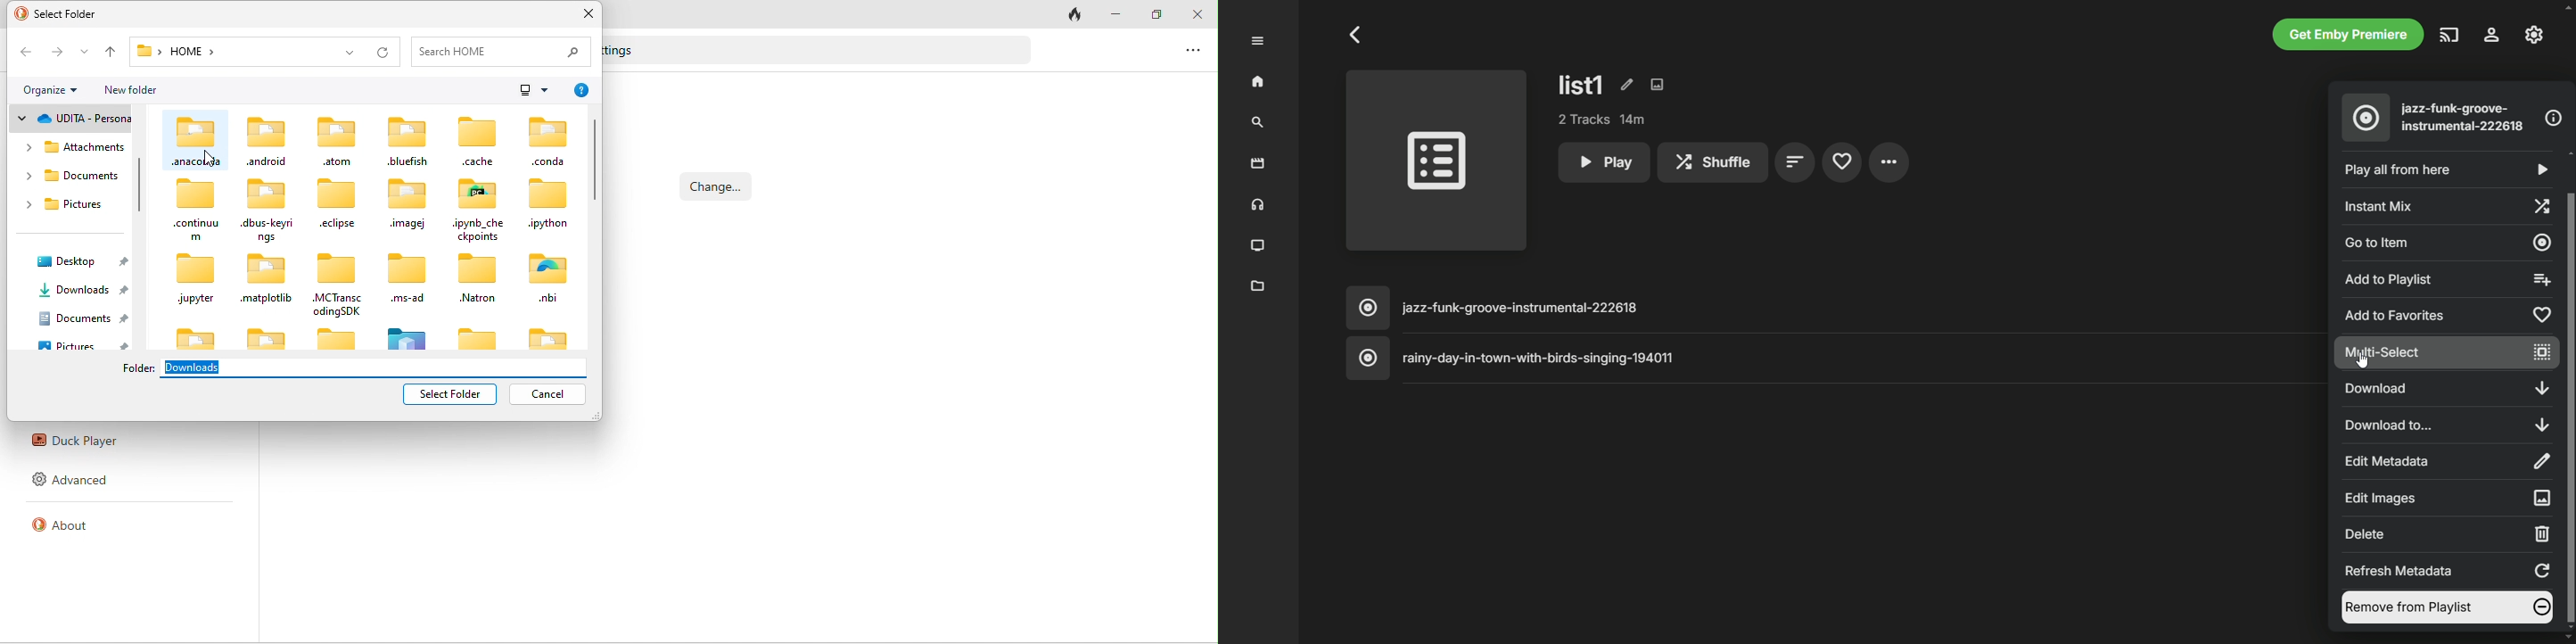  I want to click on music title, so click(1834, 358).